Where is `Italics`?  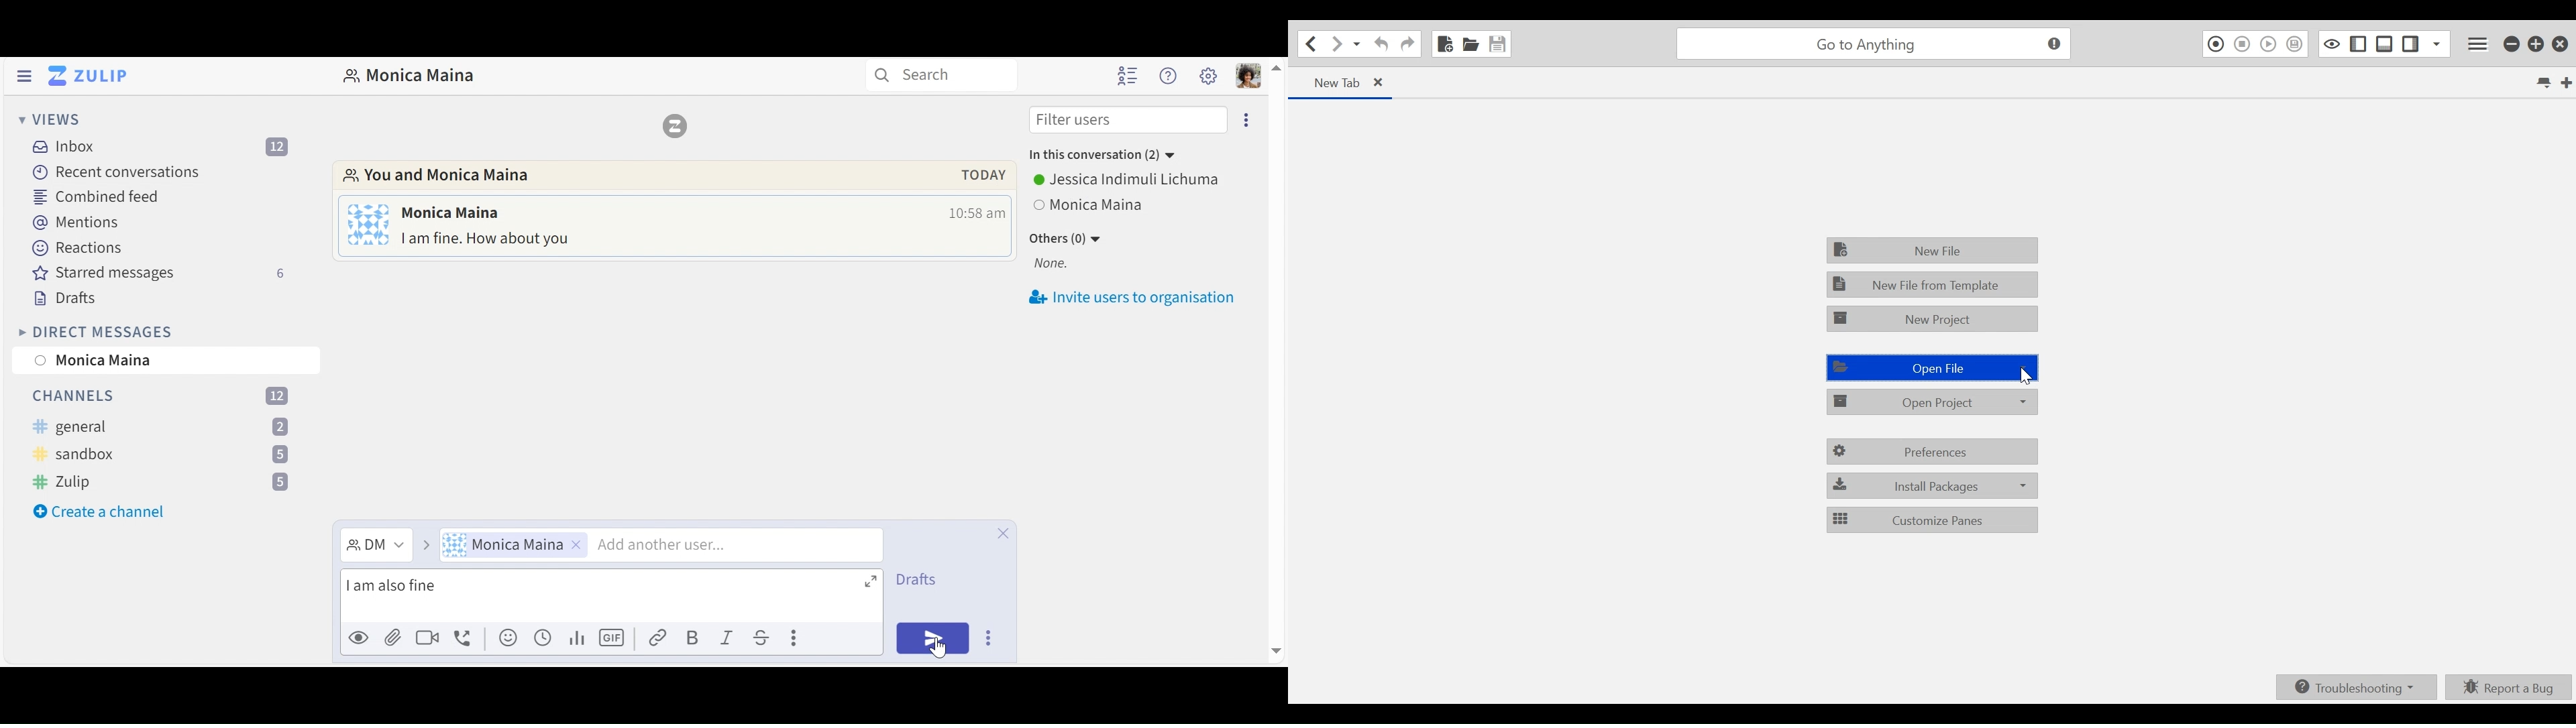
Italics is located at coordinates (730, 638).